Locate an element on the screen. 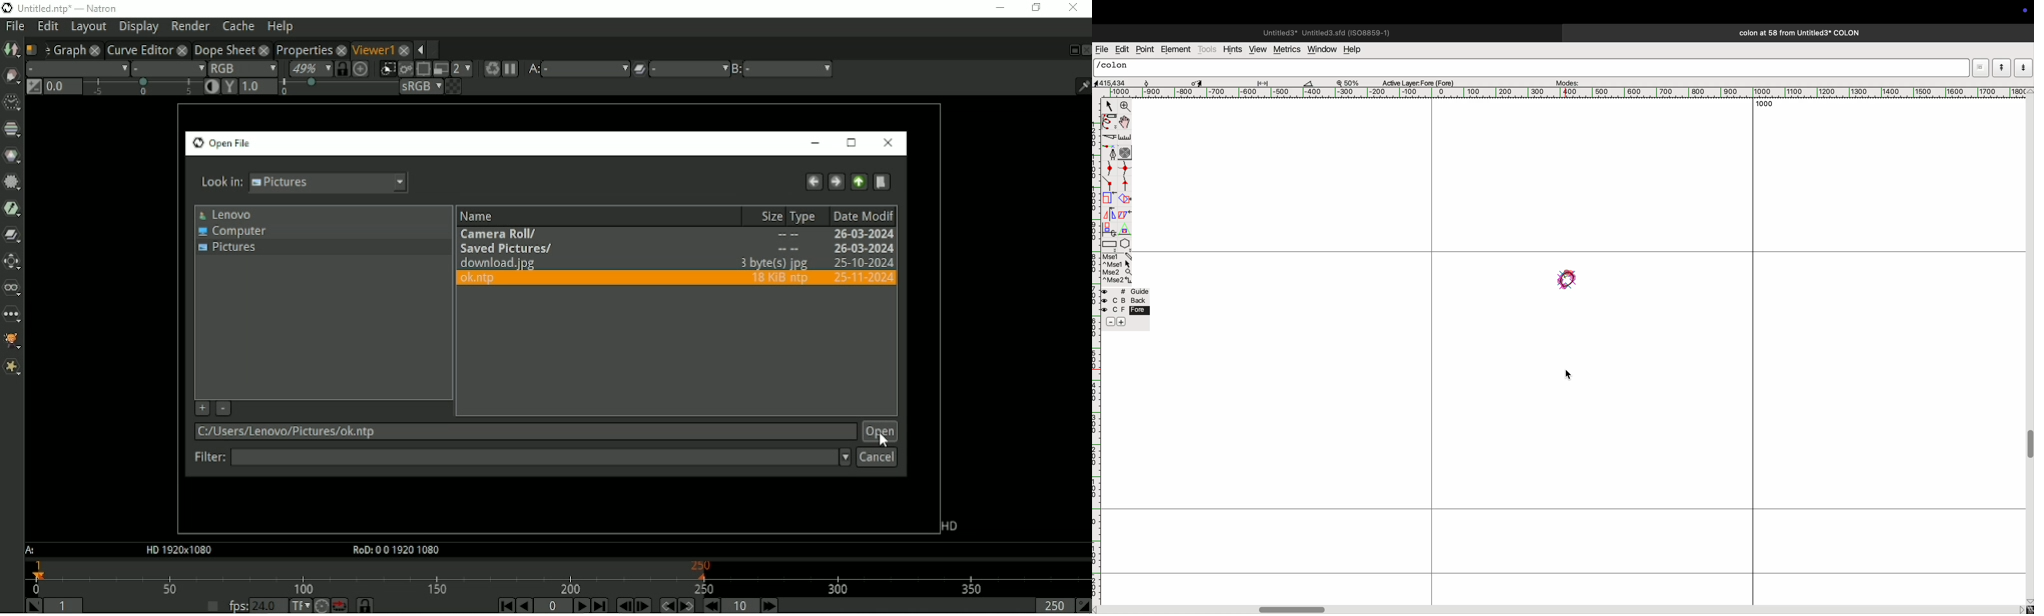 This screenshot has width=2044, height=616. cursor is located at coordinates (1107, 105).